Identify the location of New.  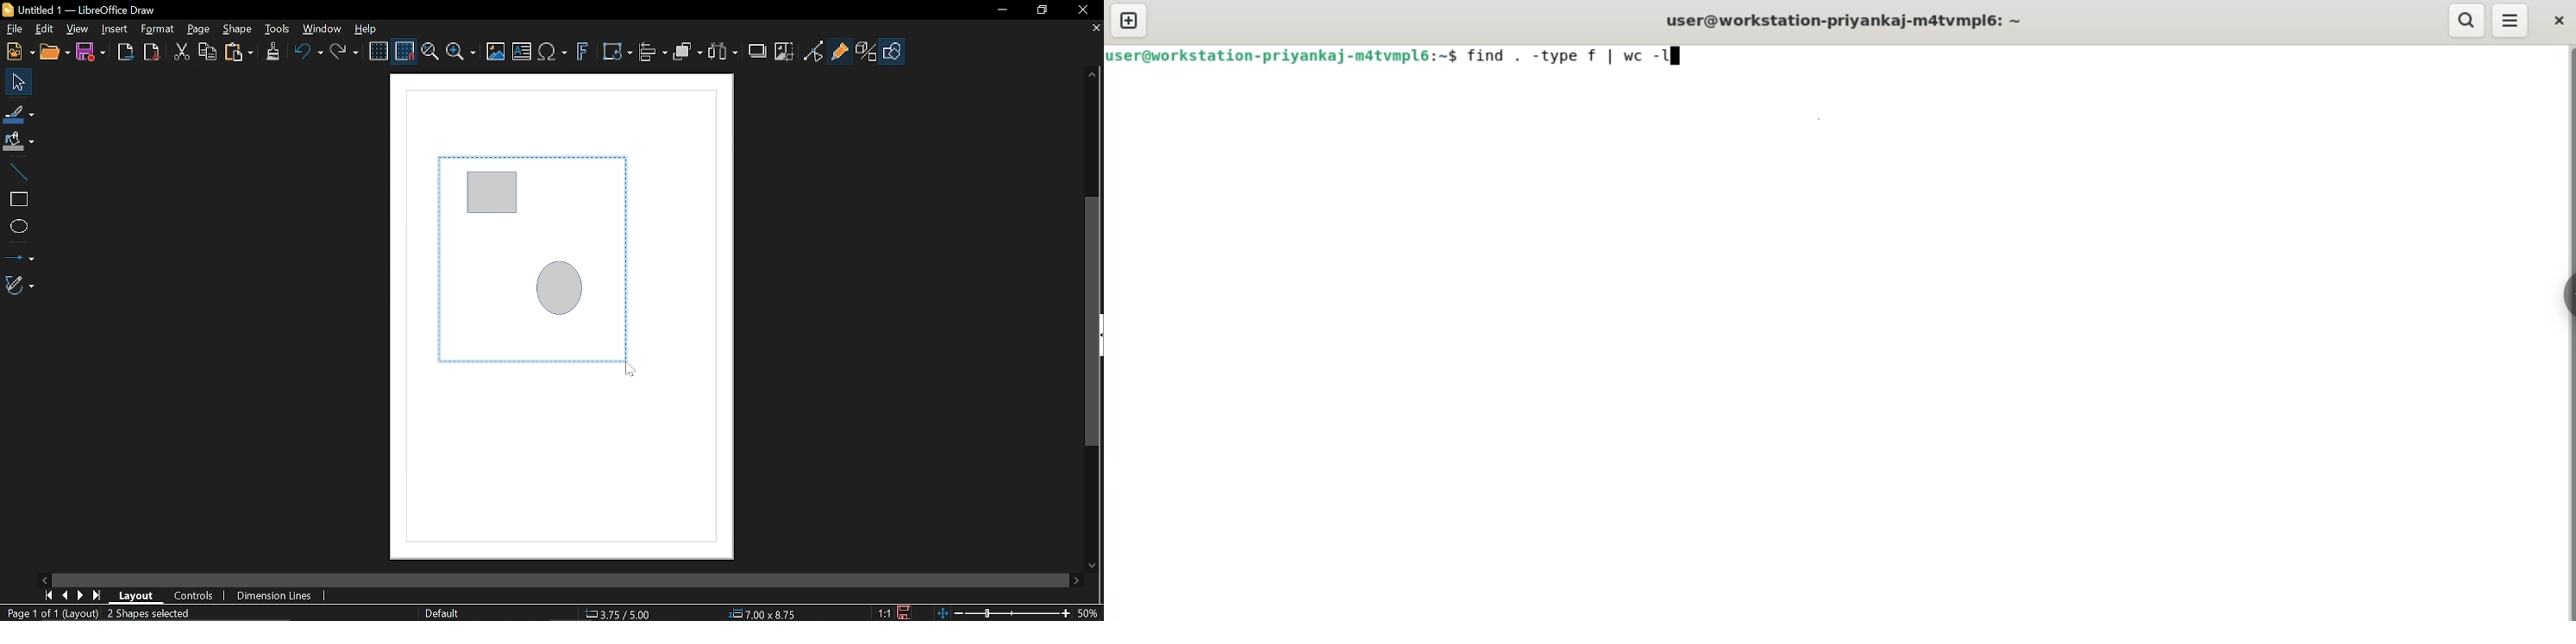
(19, 51).